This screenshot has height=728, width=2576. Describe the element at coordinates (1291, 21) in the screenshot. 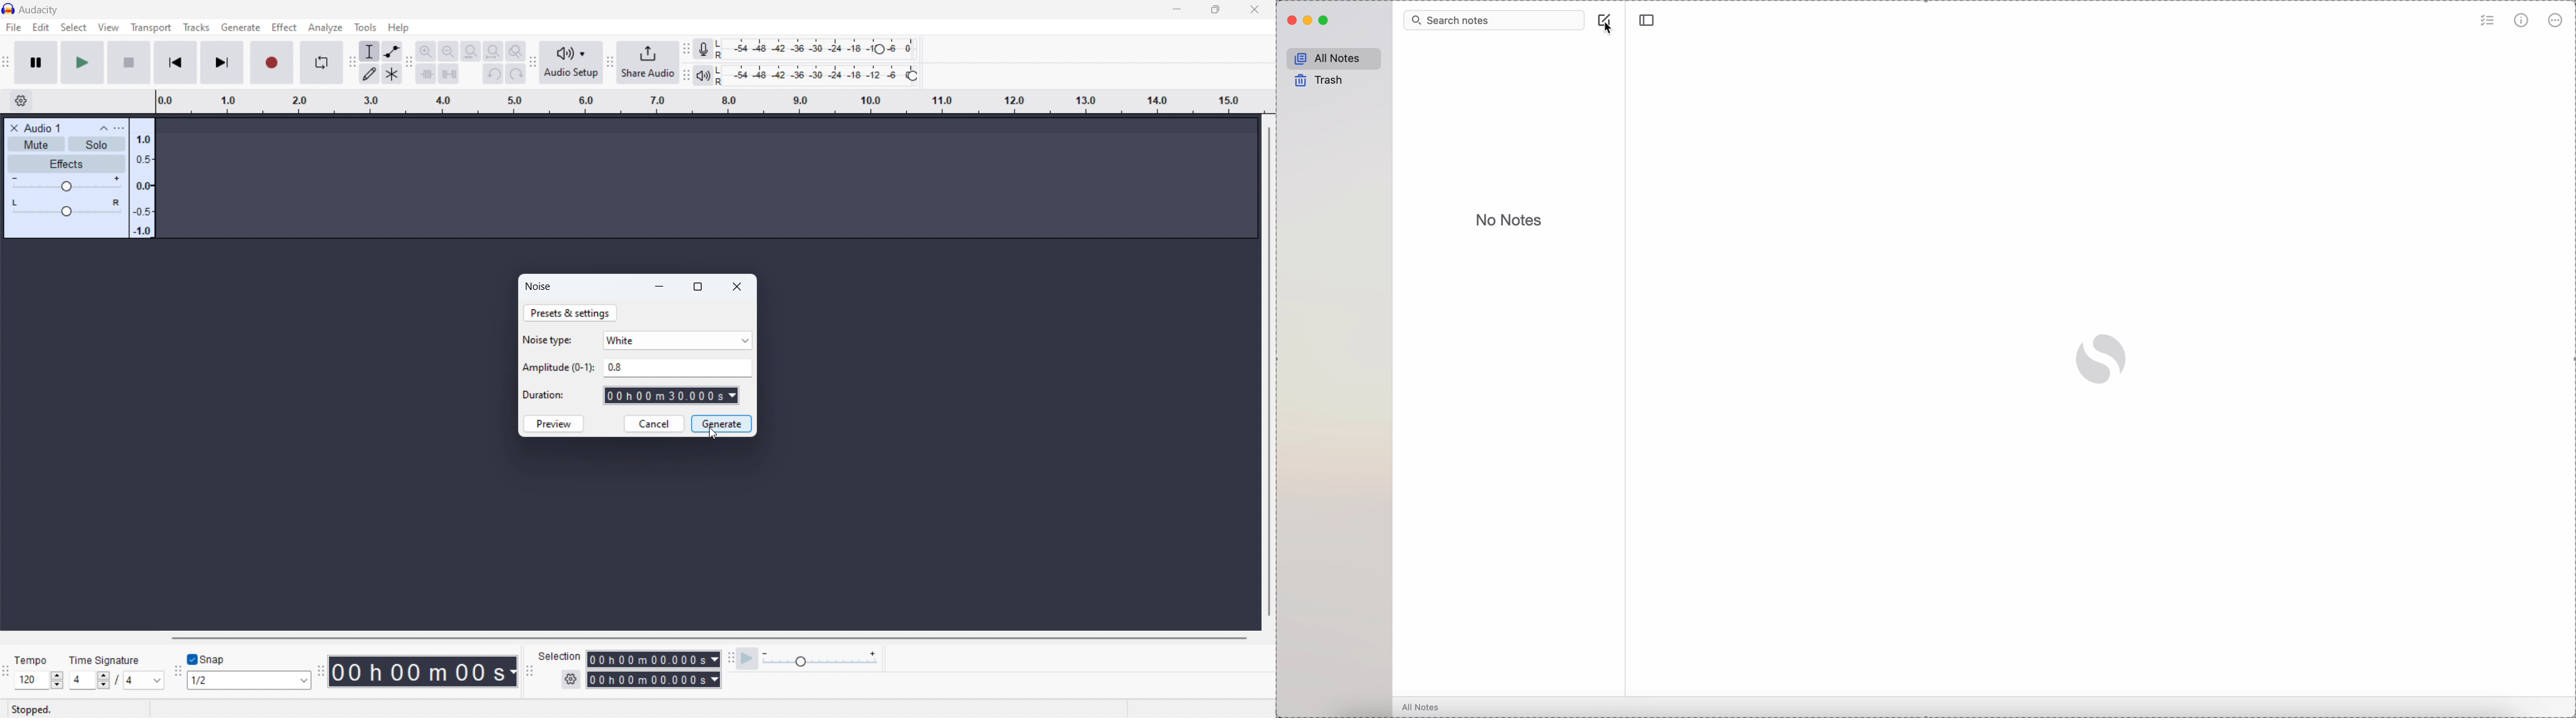

I see `close Simplenote` at that location.